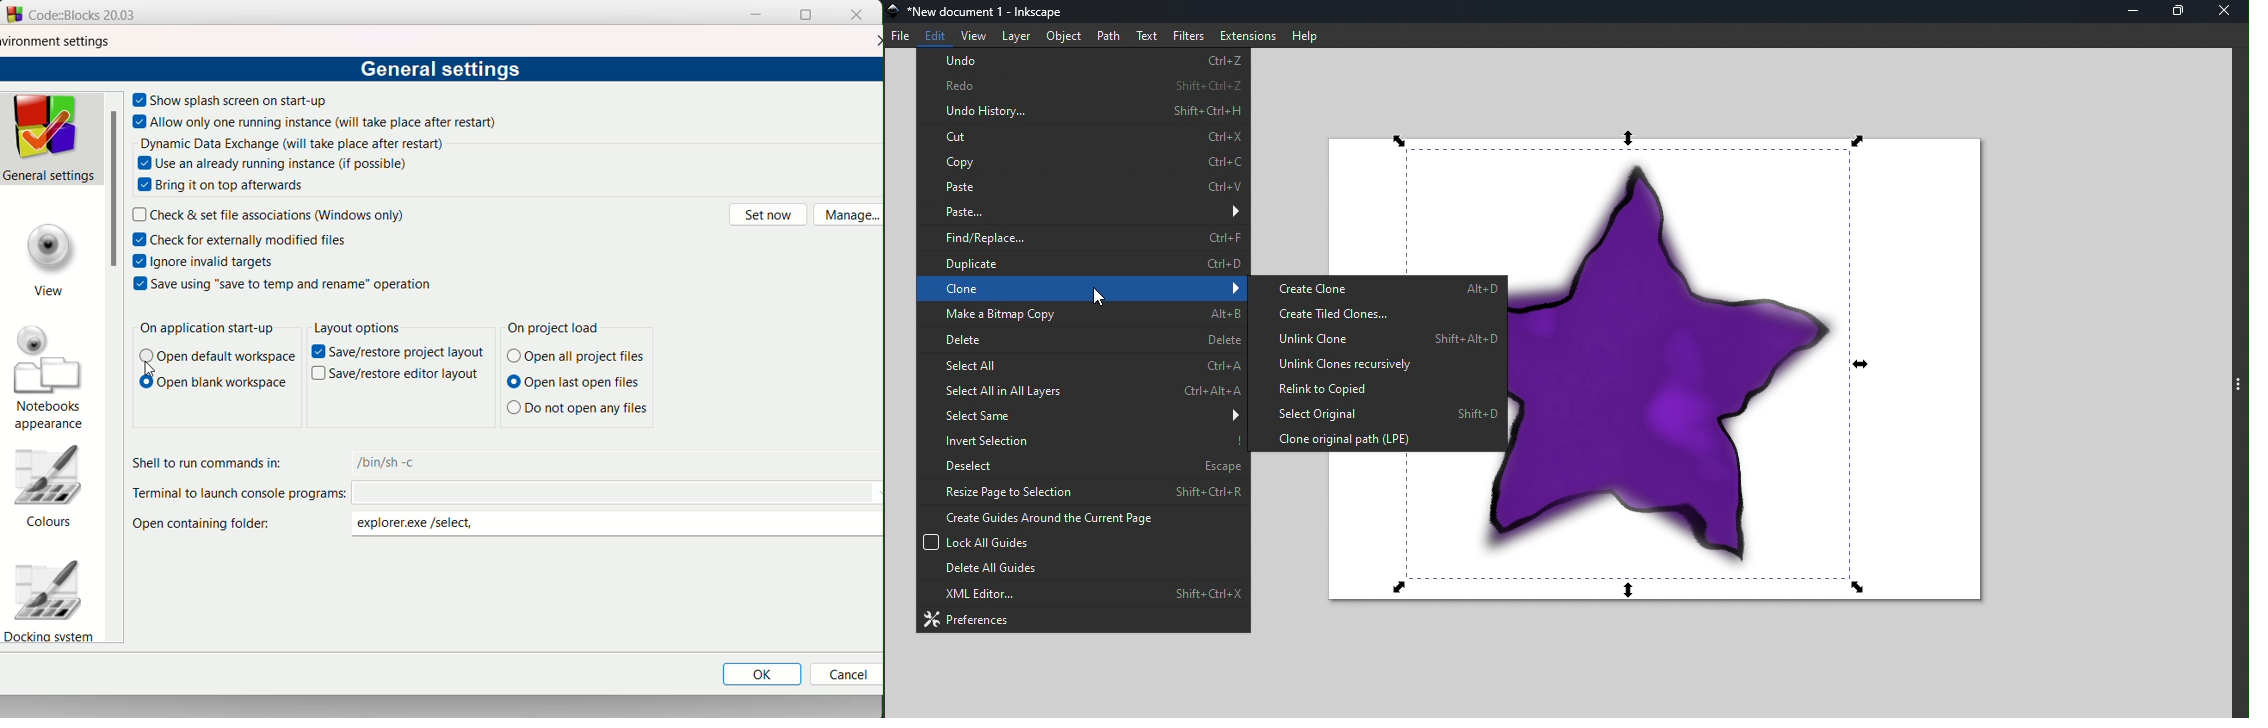 The width and height of the screenshot is (2268, 728). What do you see at coordinates (1016, 35) in the screenshot?
I see `Layer` at bounding box center [1016, 35].